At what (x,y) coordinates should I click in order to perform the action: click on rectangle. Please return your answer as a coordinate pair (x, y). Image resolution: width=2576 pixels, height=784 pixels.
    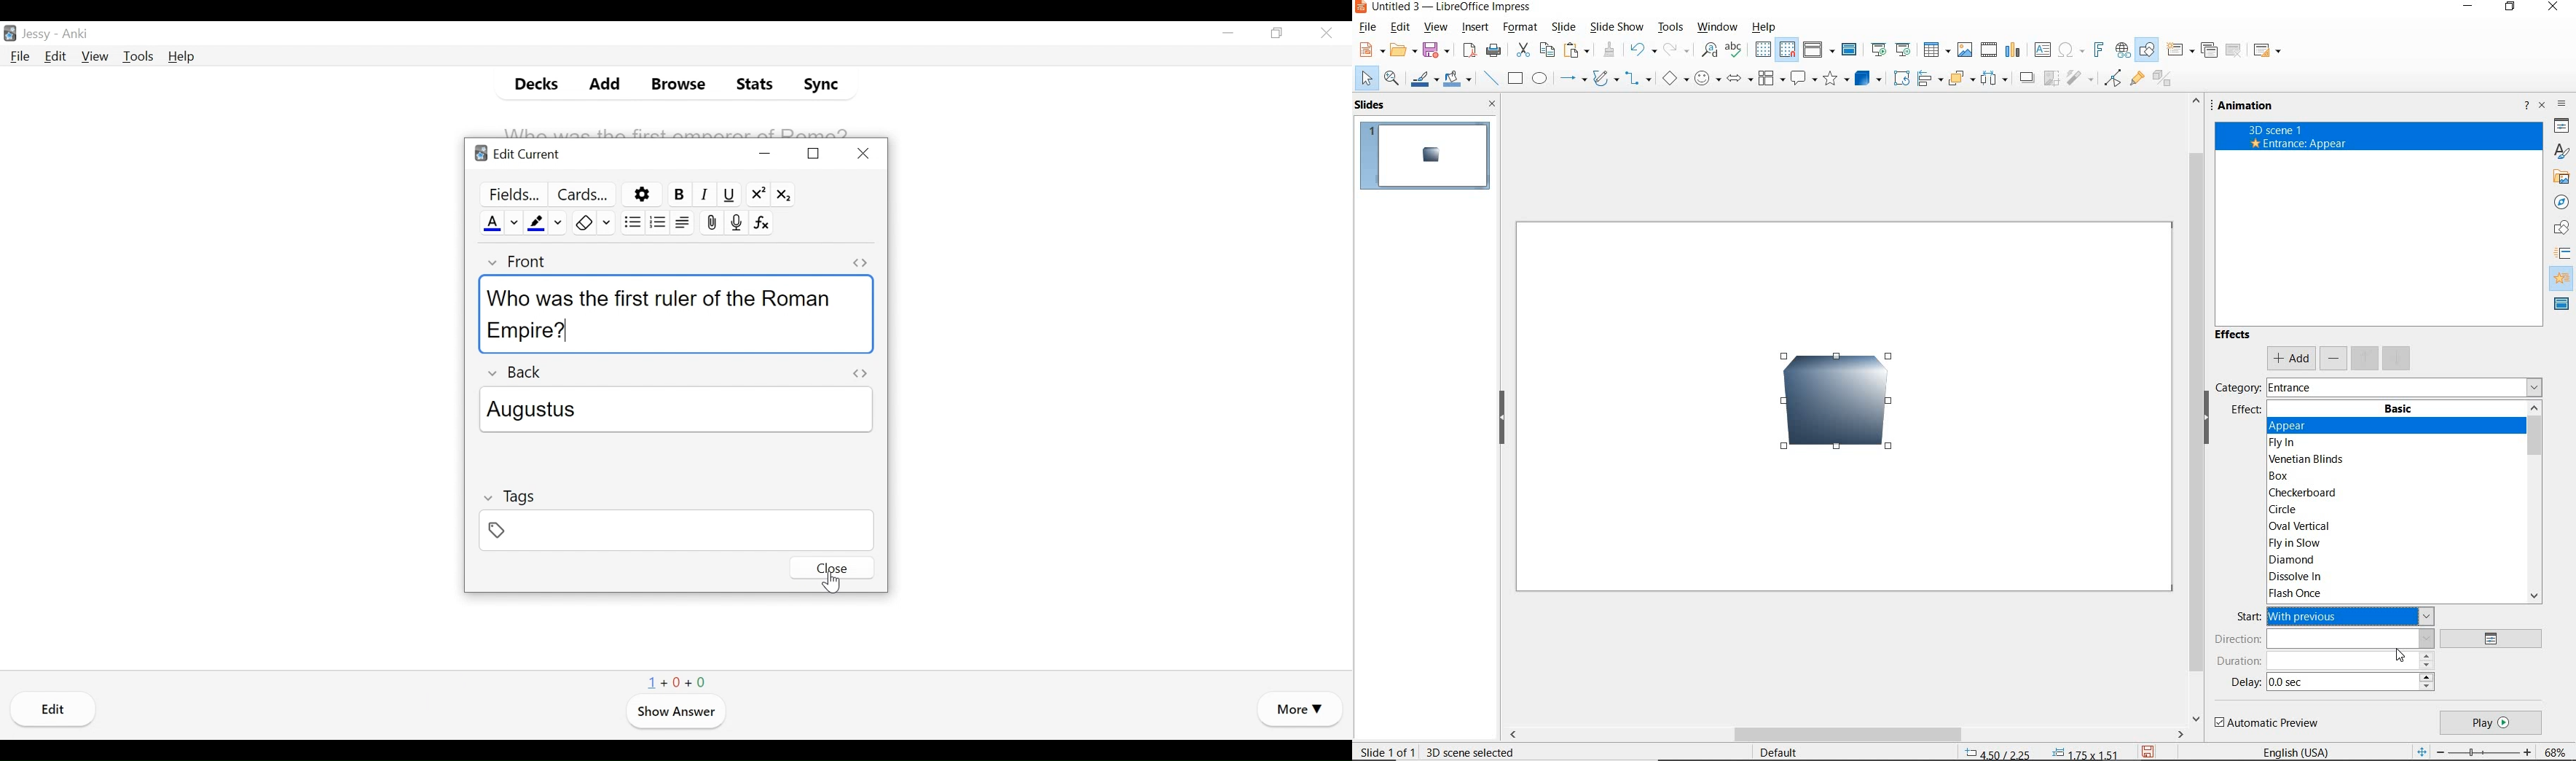
    Looking at the image, I should click on (1516, 80).